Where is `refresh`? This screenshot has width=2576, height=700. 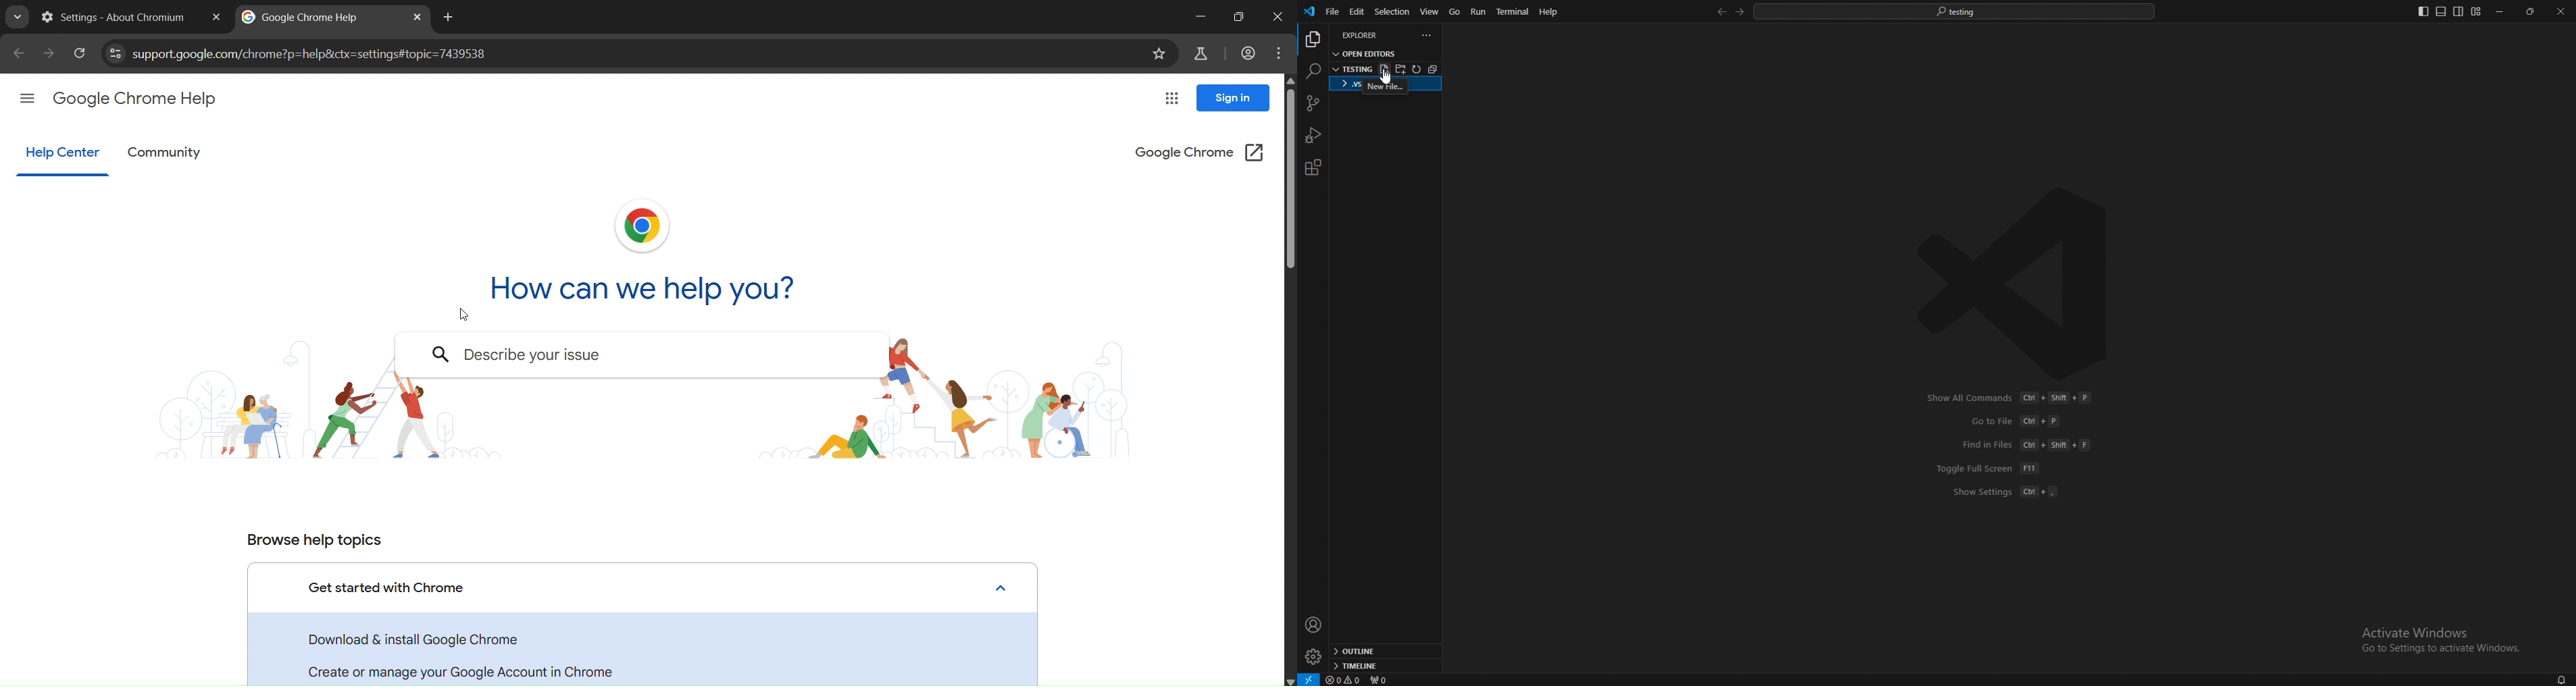
refresh is located at coordinates (1418, 69).